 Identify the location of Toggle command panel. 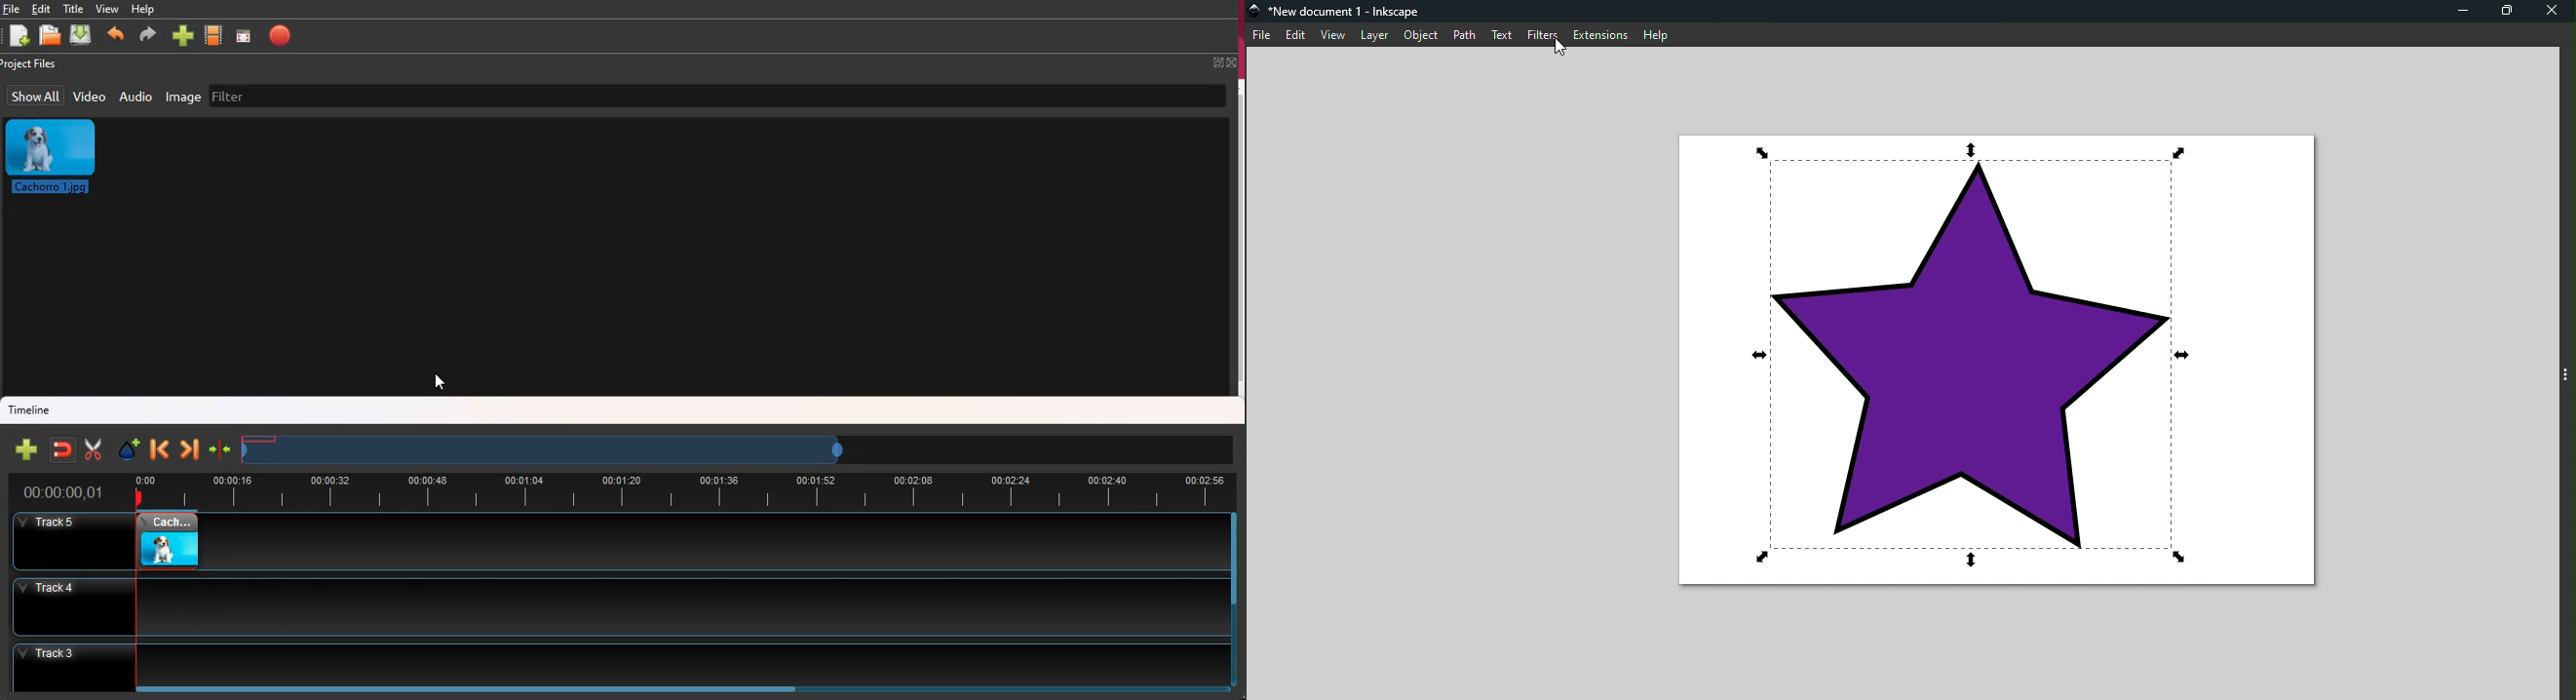
(2568, 376).